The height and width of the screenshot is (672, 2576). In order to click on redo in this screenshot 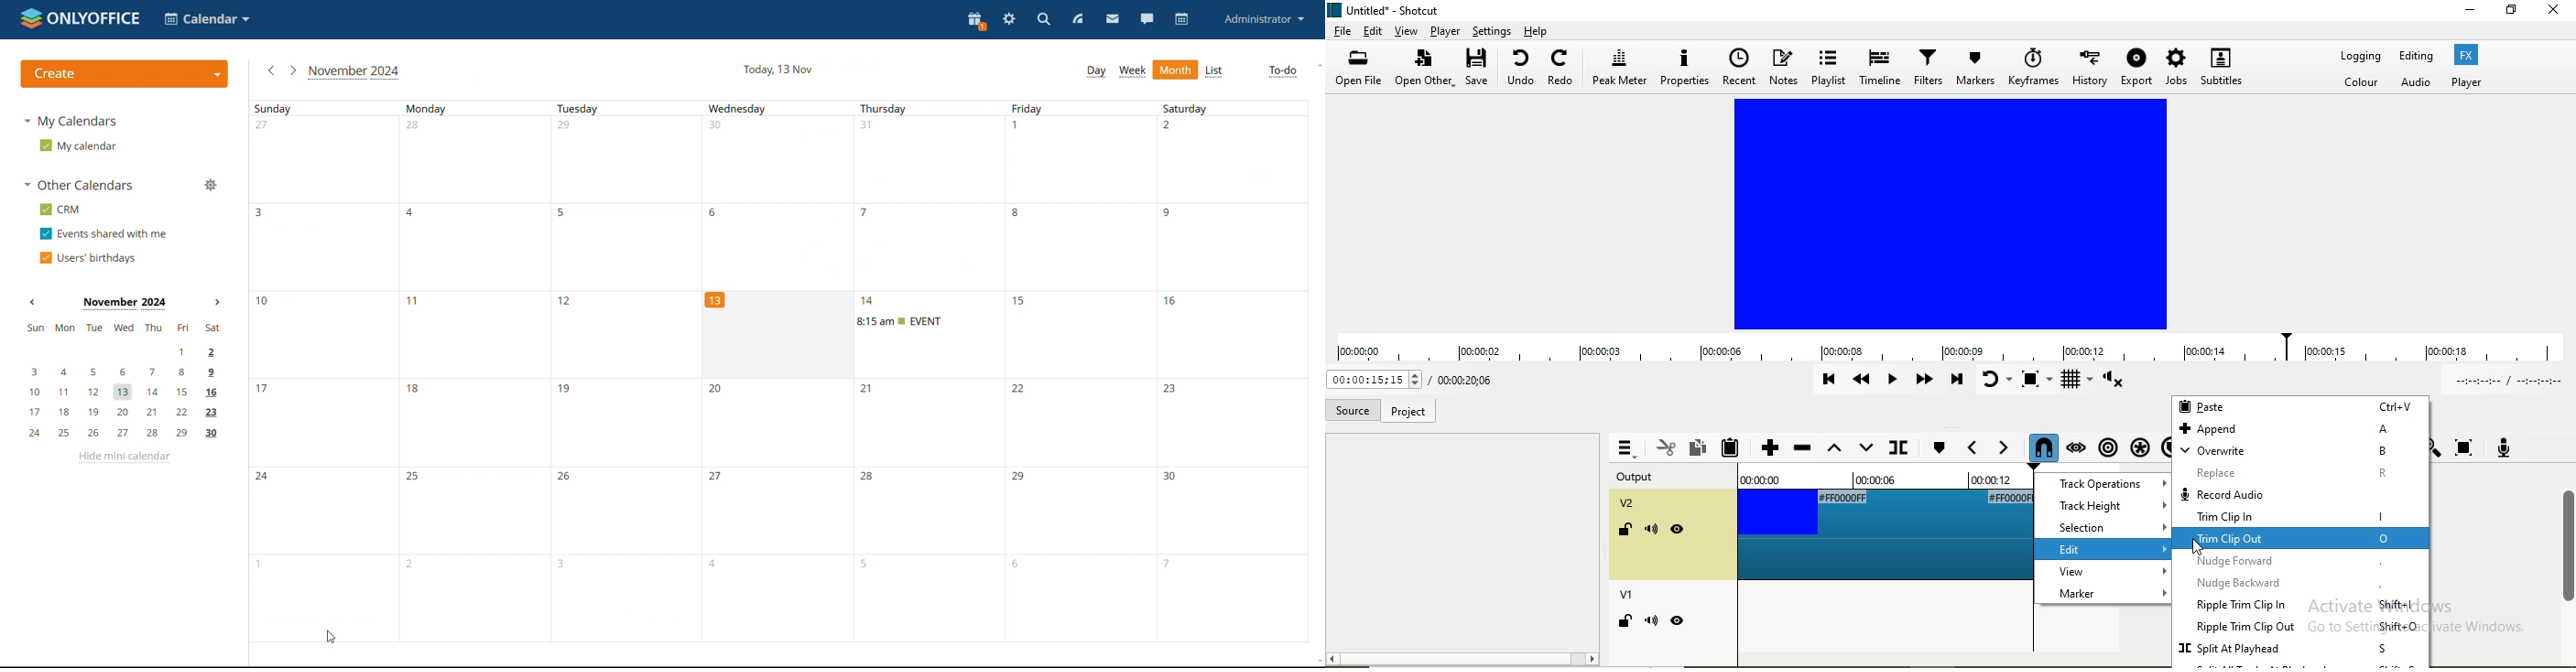, I will do `click(1561, 70)`.